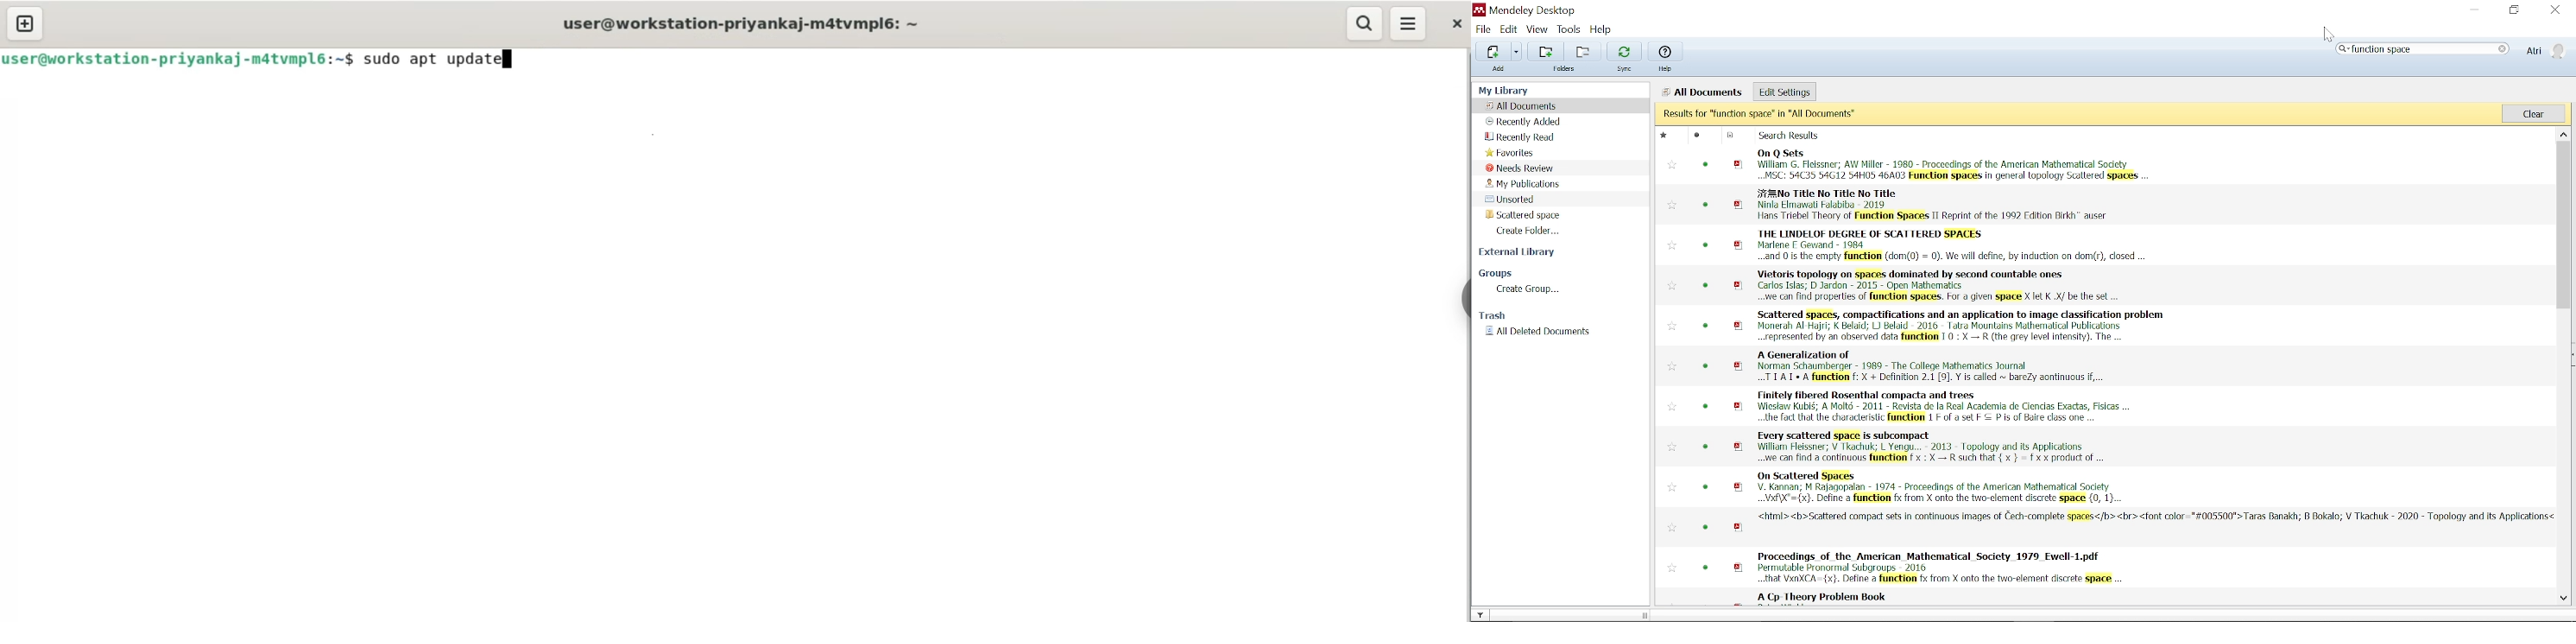  Describe the element at coordinates (1521, 214) in the screenshot. I see `Scattered space` at that location.